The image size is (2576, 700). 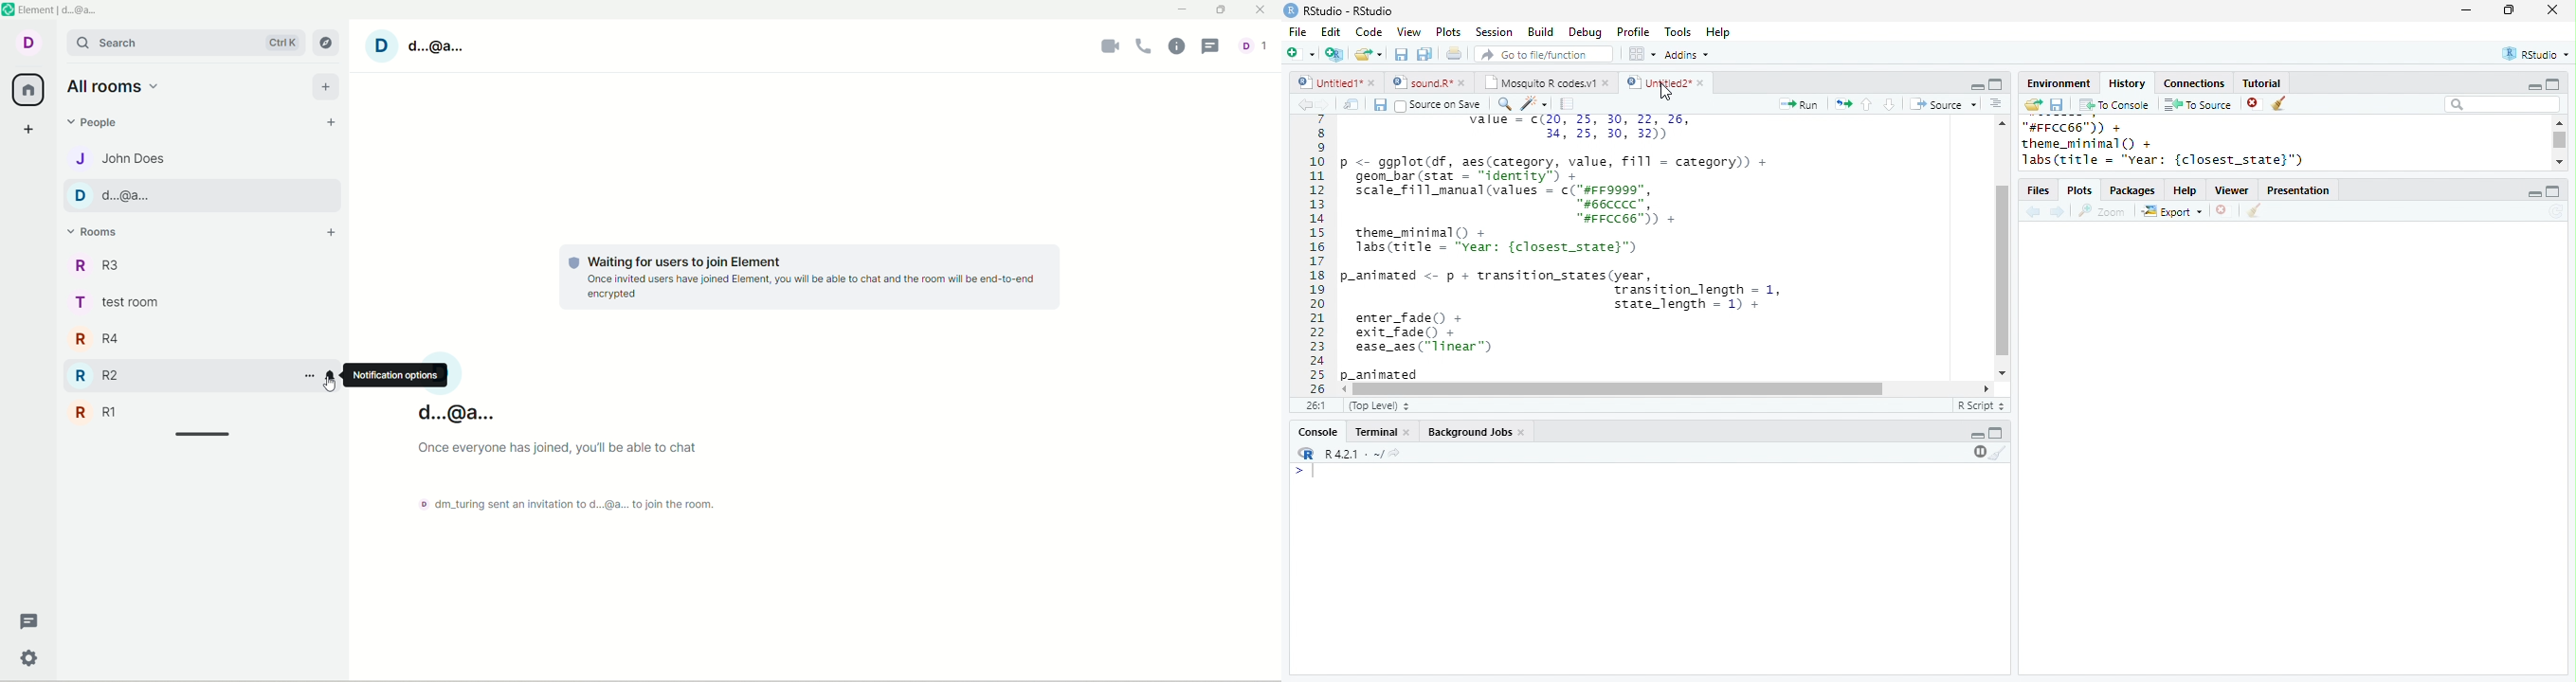 I want to click on Source on Save, so click(x=1438, y=105).